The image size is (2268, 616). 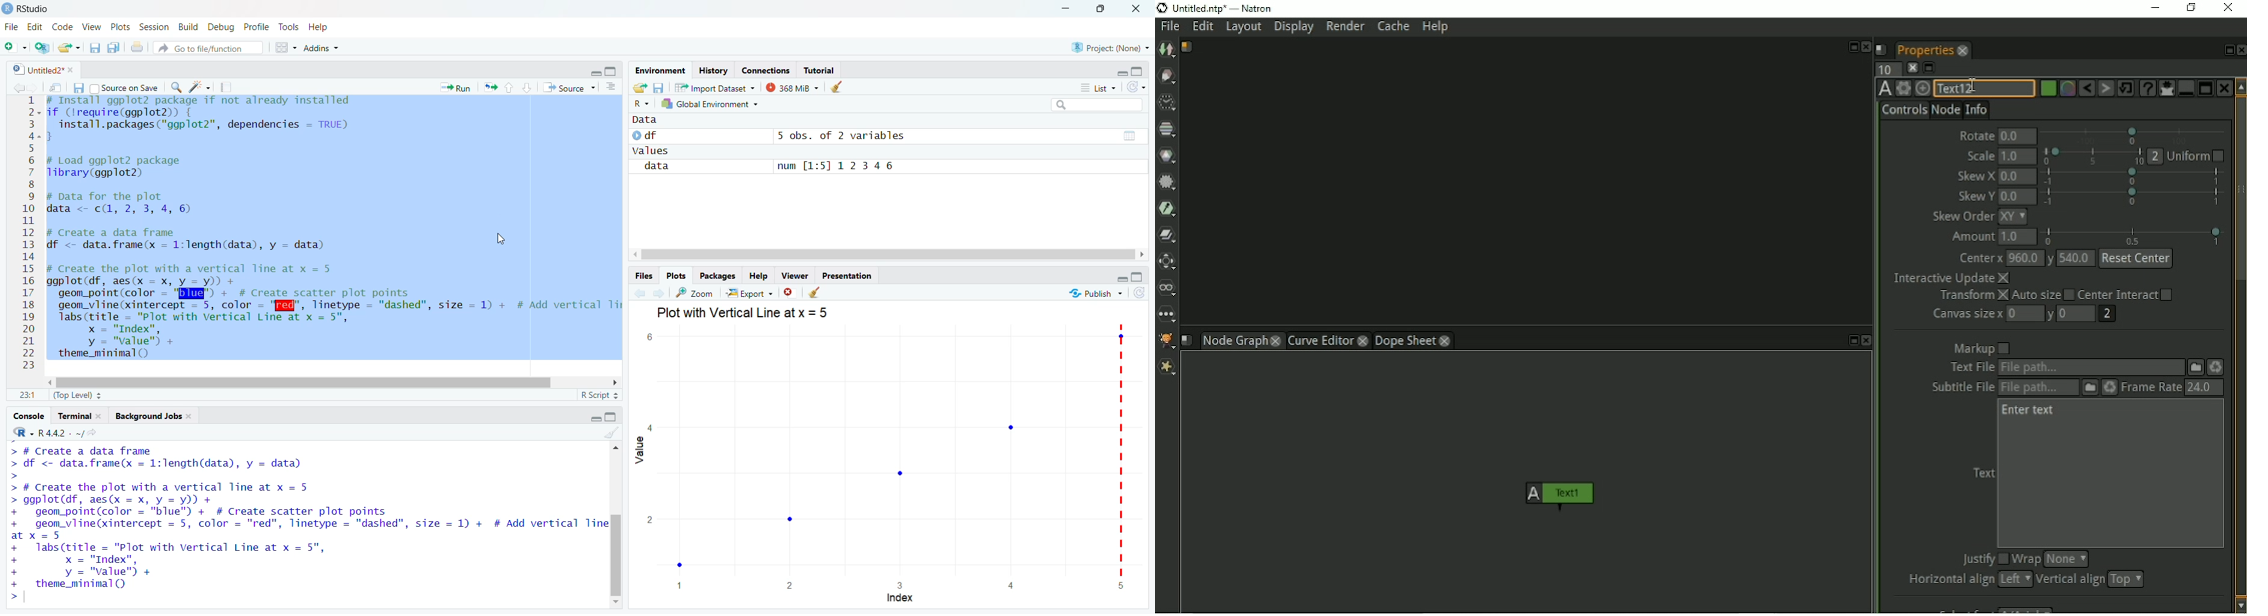 What do you see at coordinates (1882, 49) in the screenshot?
I see `Script` at bounding box center [1882, 49].